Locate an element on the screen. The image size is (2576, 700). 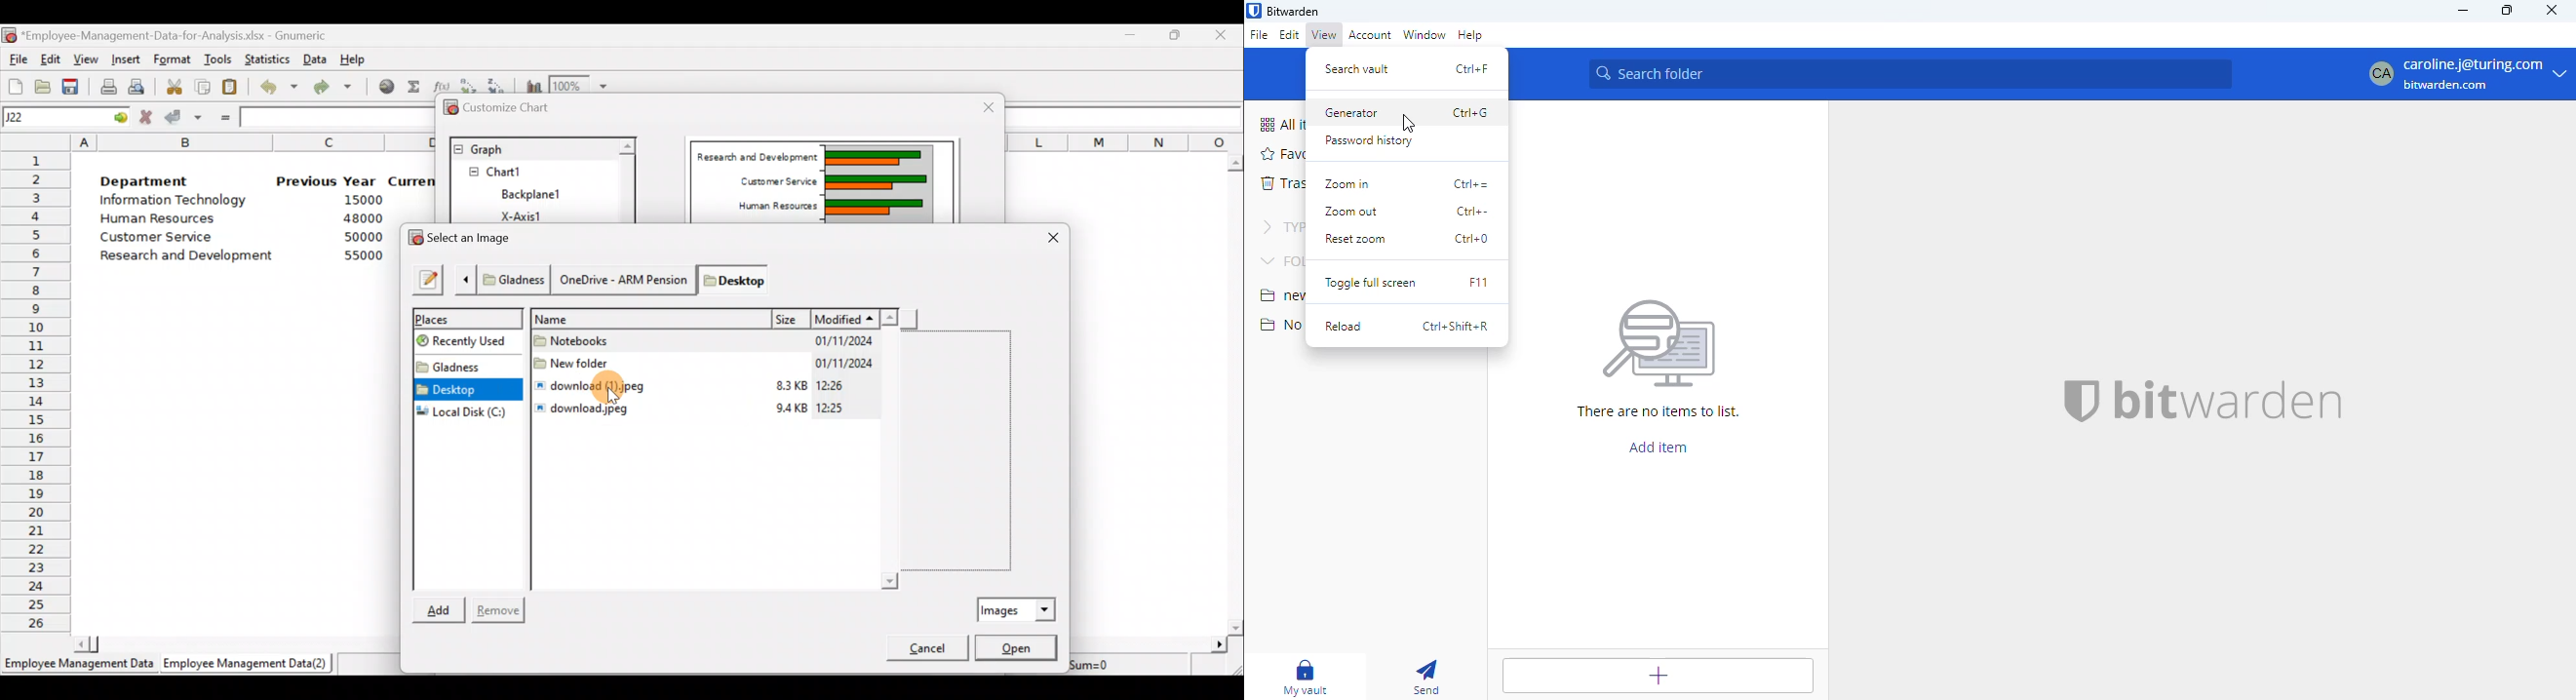
Employee Management Data is located at coordinates (77, 665).